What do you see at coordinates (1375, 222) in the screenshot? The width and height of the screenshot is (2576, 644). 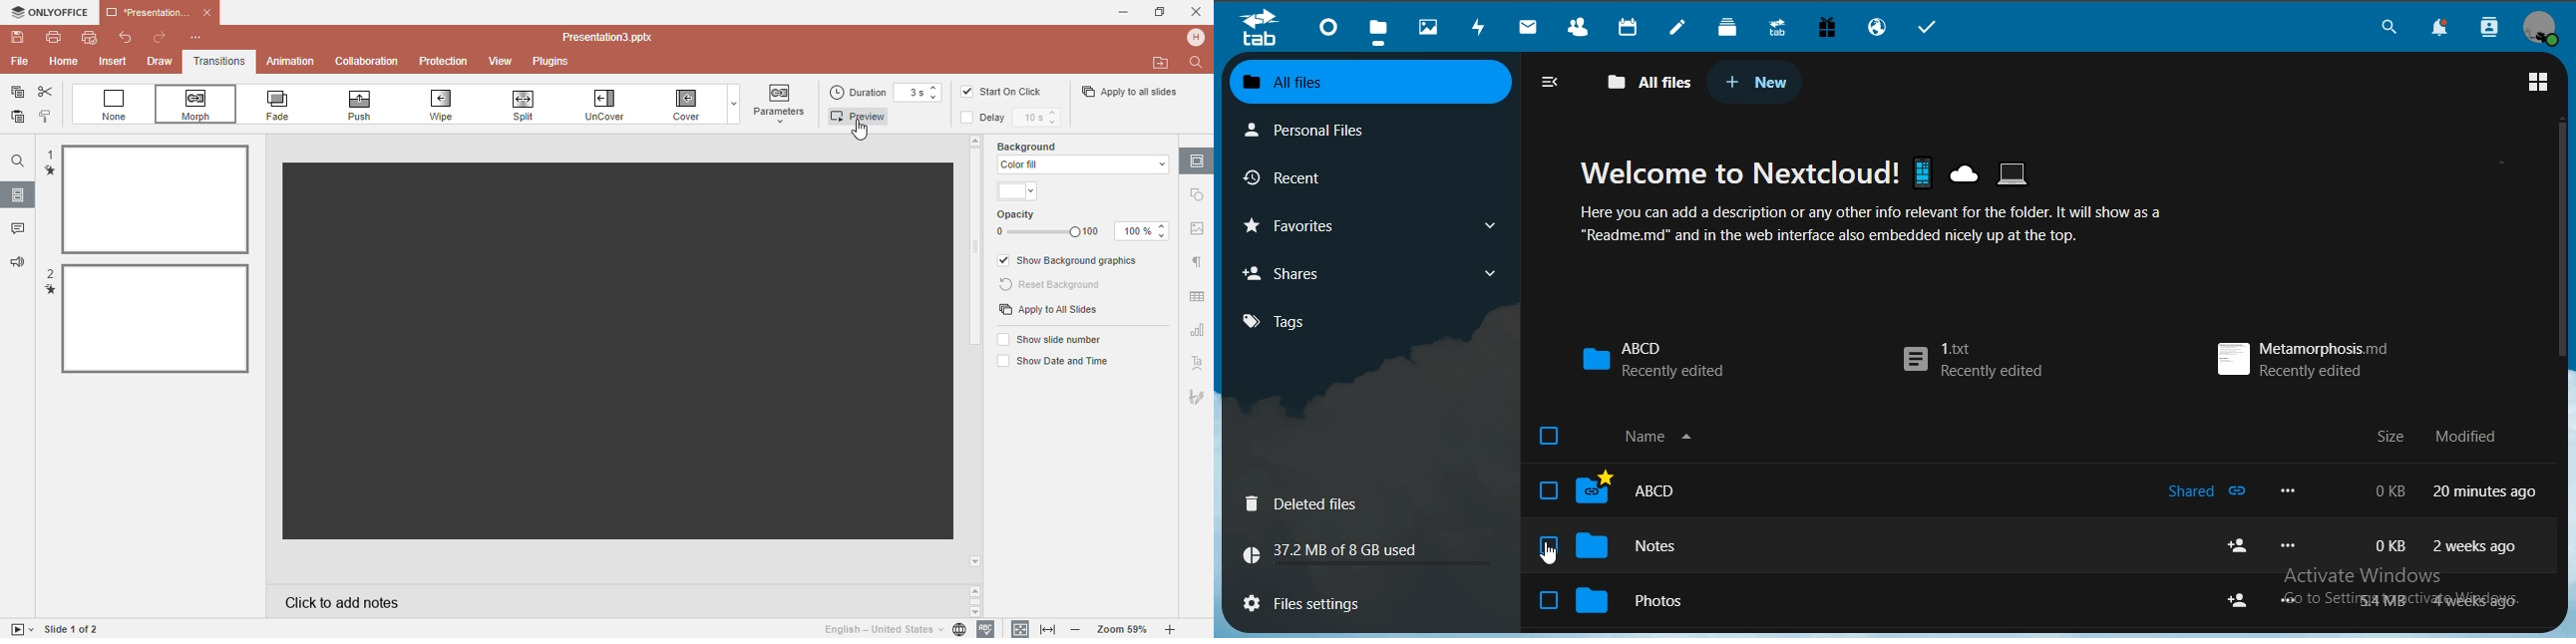 I see `favorites` at bounding box center [1375, 222].